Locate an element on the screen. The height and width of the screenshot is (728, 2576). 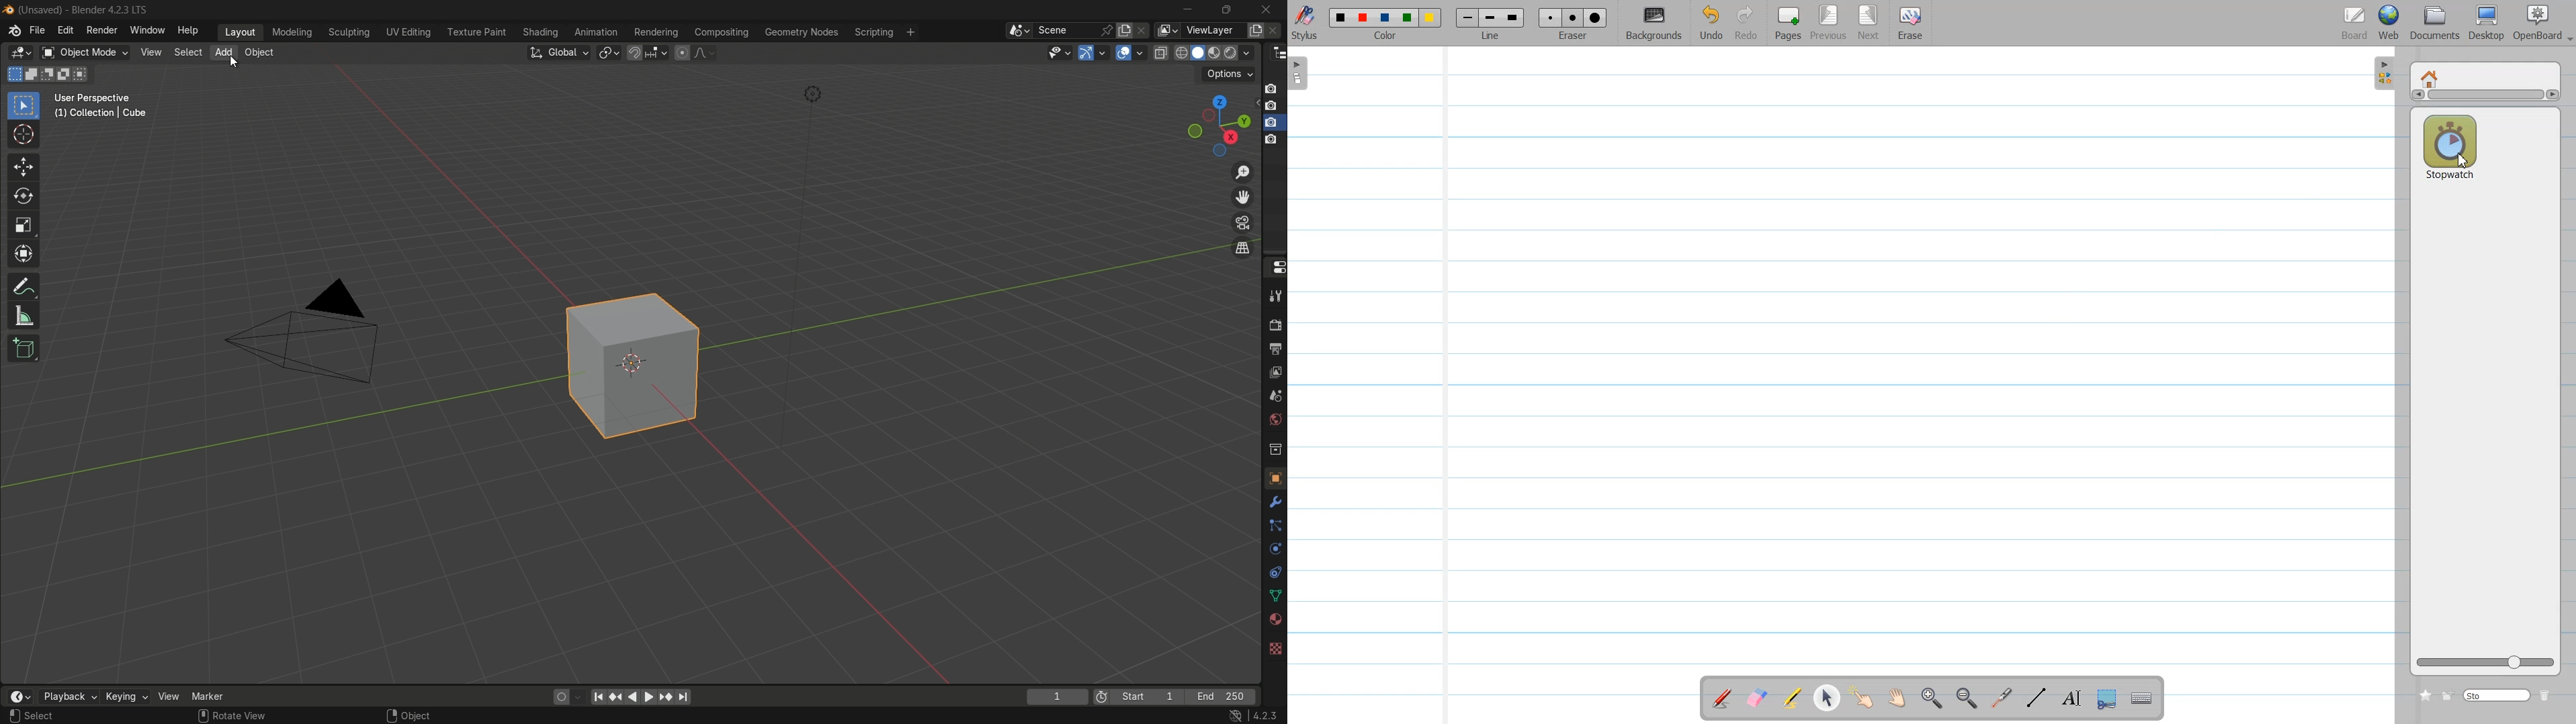
layer 1 is located at coordinates (1271, 89).